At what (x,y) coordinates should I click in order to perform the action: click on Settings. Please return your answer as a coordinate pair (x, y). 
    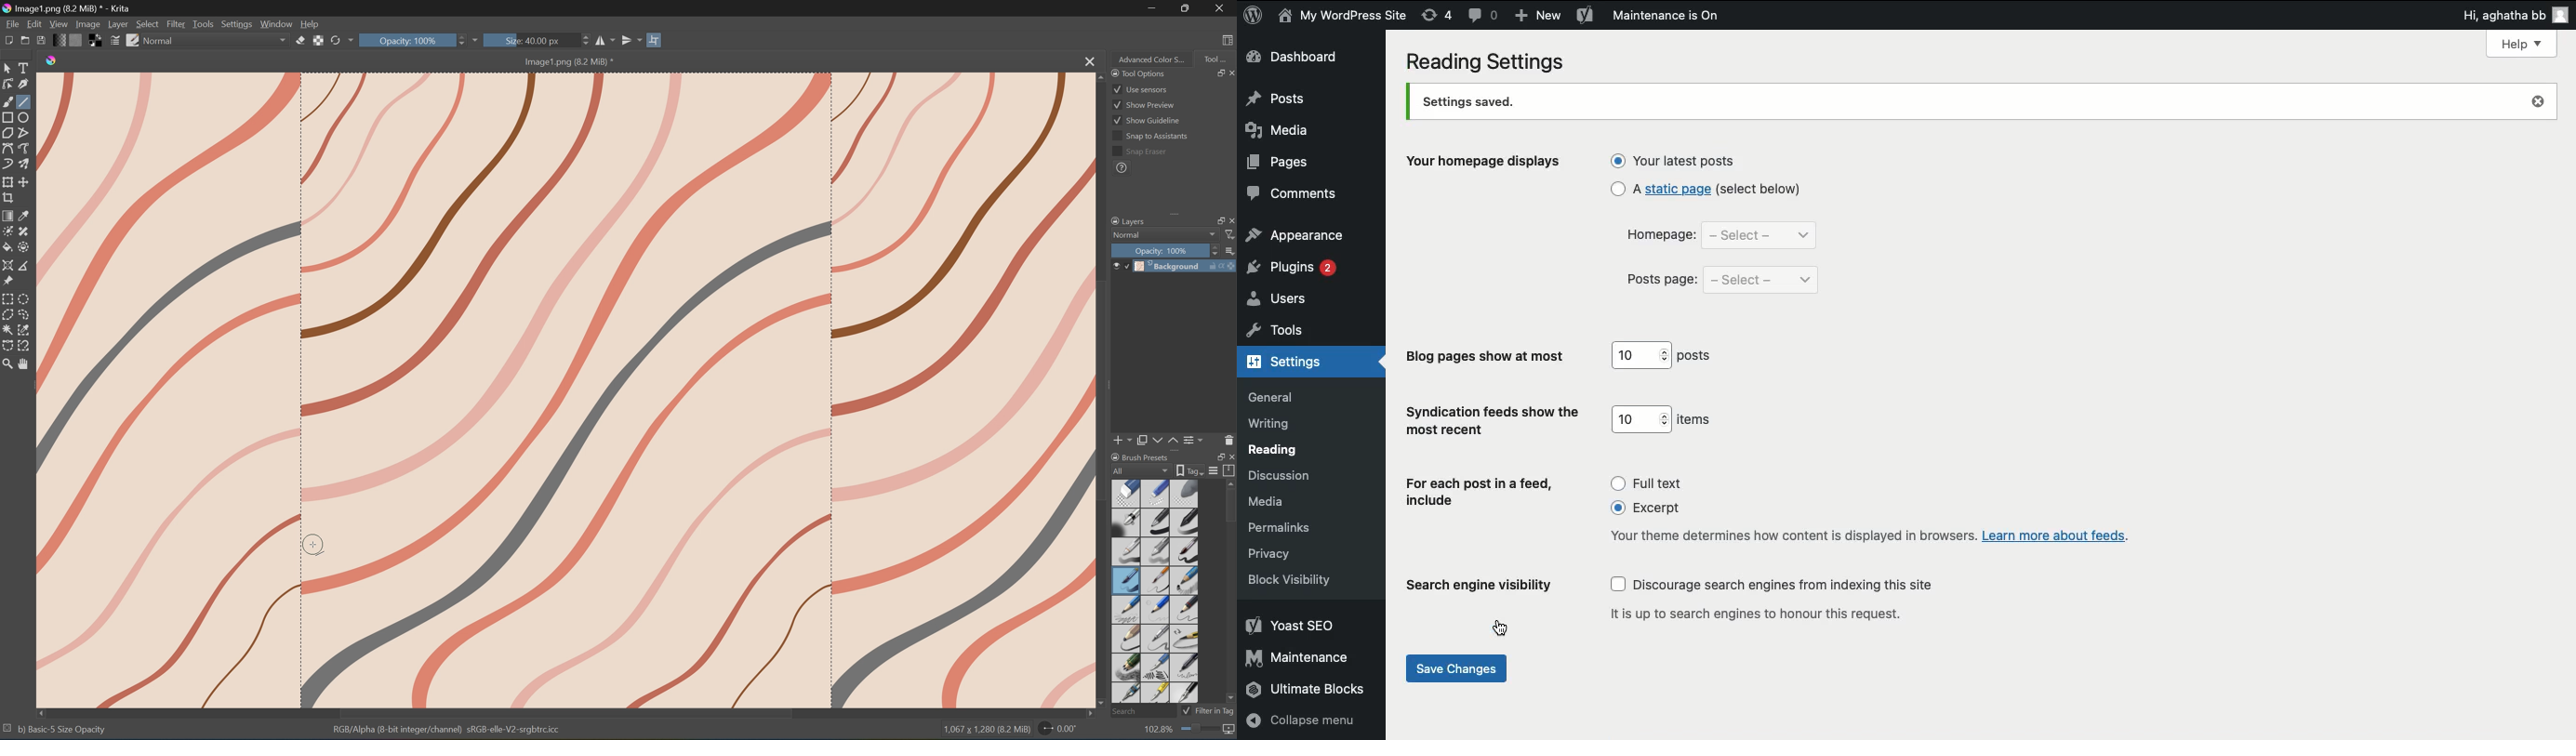
    Looking at the image, I should click on (236, 24).